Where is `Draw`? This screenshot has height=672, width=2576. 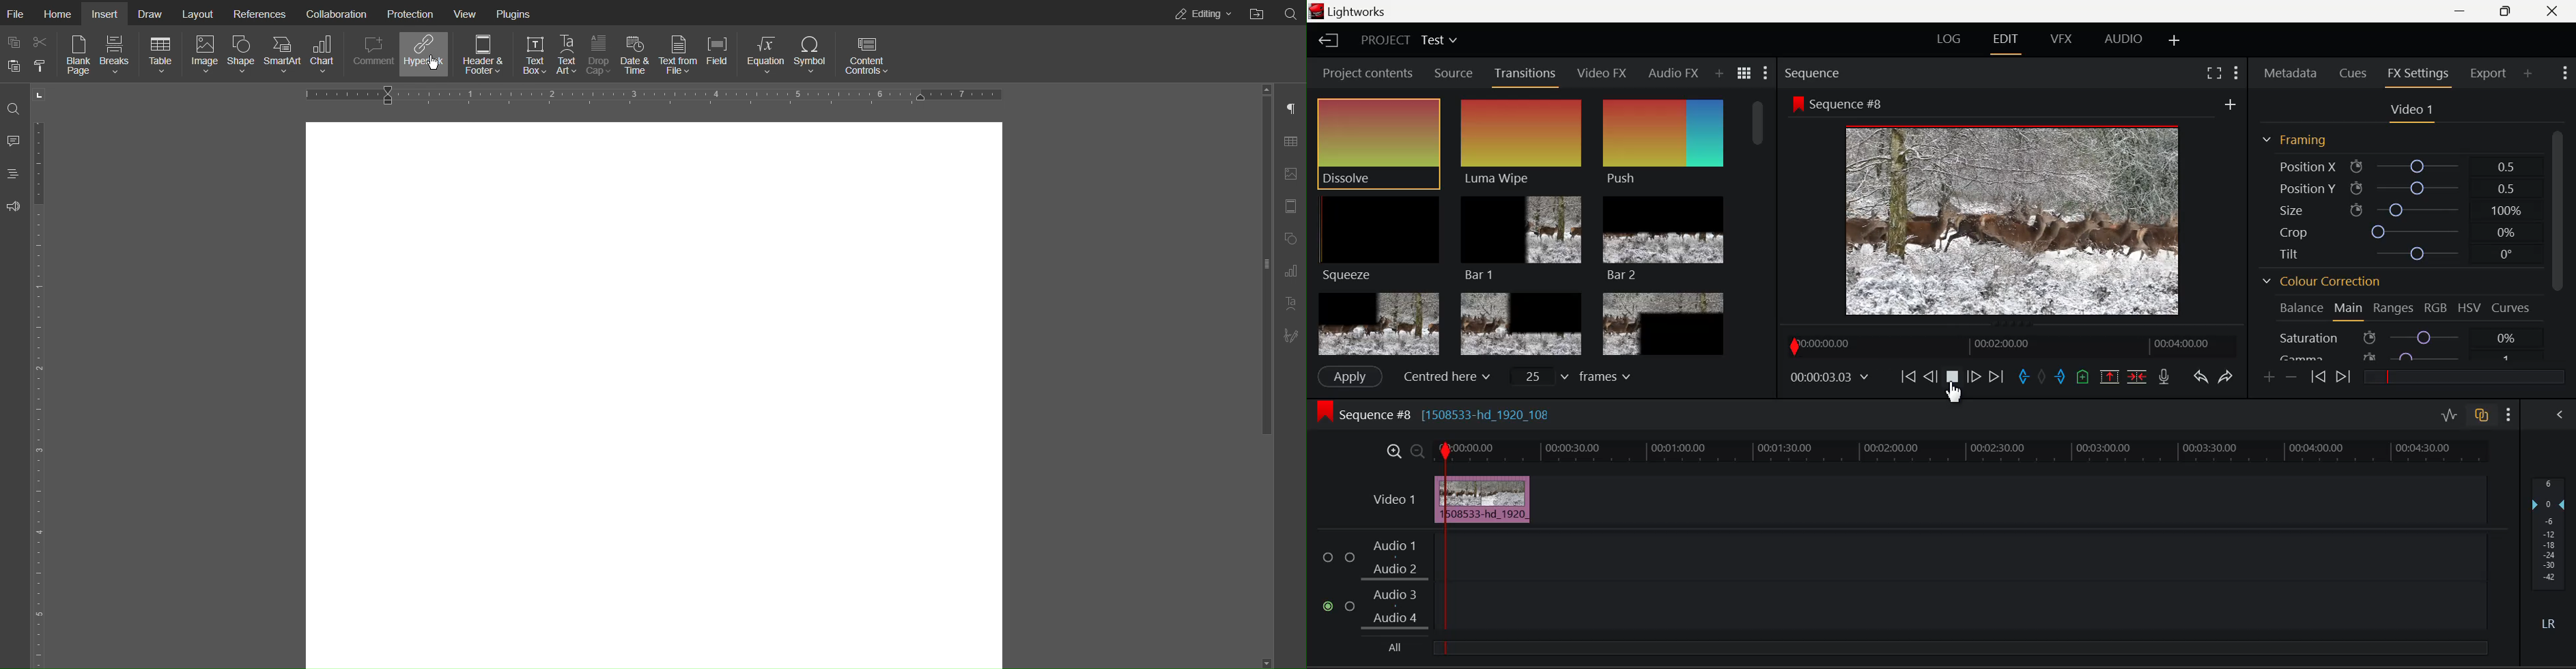 Draw is located at coordinates (151, 14).